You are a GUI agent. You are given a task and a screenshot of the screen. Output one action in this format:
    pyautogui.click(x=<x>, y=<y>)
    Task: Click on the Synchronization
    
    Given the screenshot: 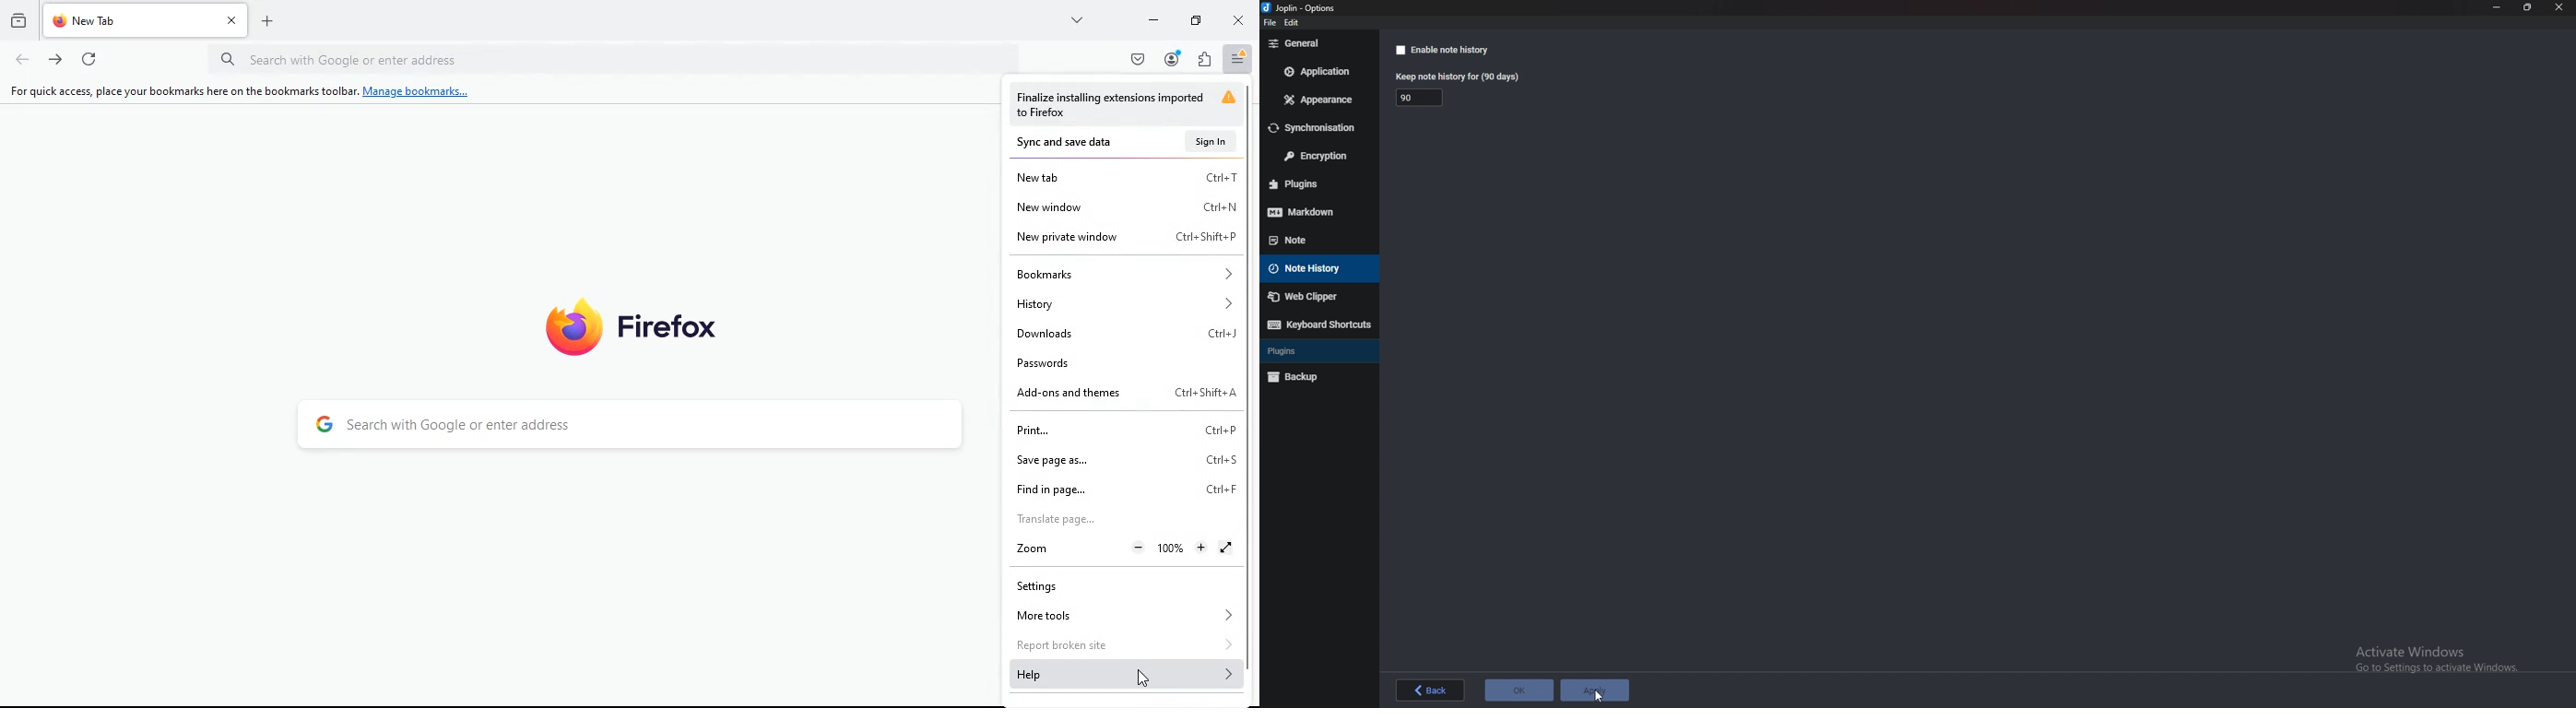 What is the action you would take?
    pyautogui.click(x=1319, y=128)
    